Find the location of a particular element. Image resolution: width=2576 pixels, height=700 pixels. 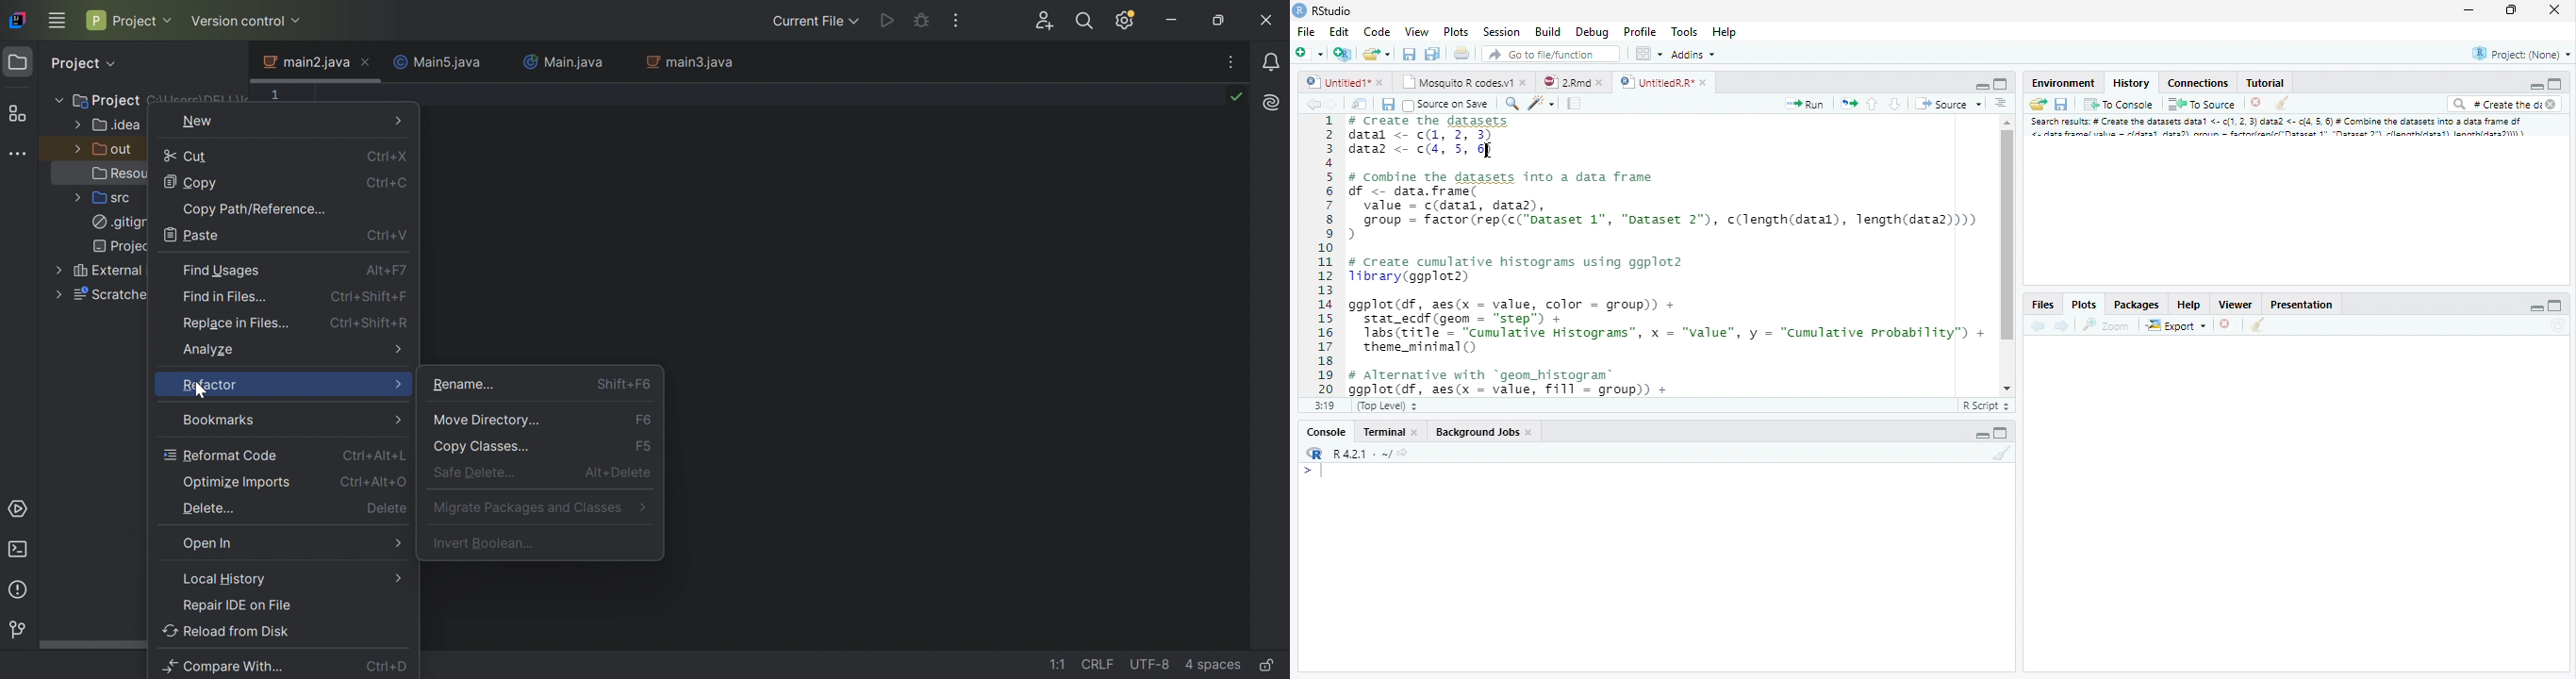

Maximize is located at coordinates (2553, 85).